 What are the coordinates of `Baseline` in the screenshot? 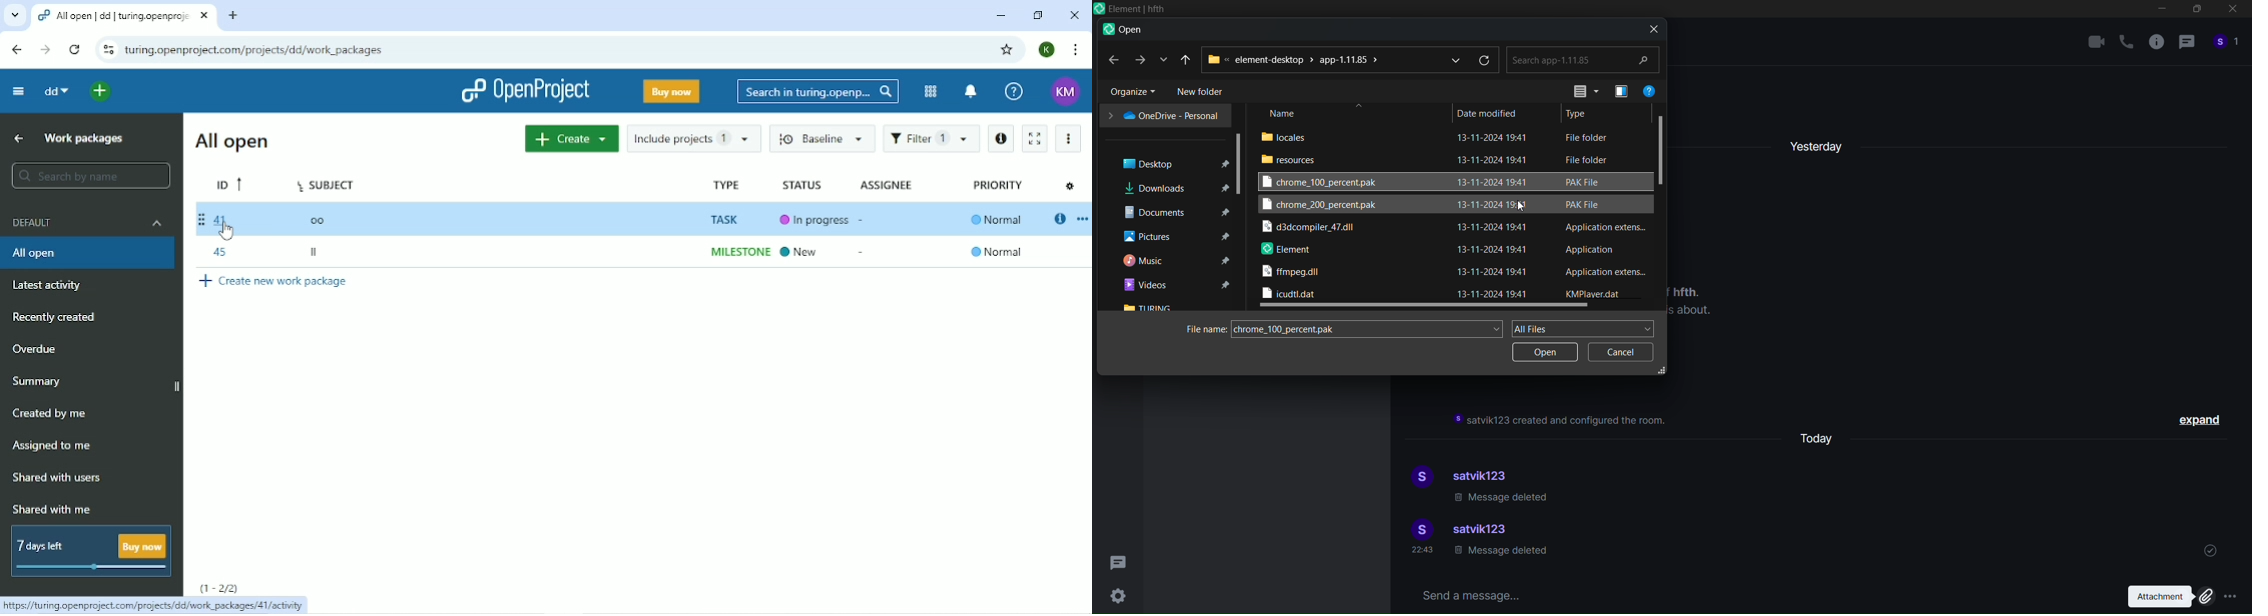 It's located at (821, 138).